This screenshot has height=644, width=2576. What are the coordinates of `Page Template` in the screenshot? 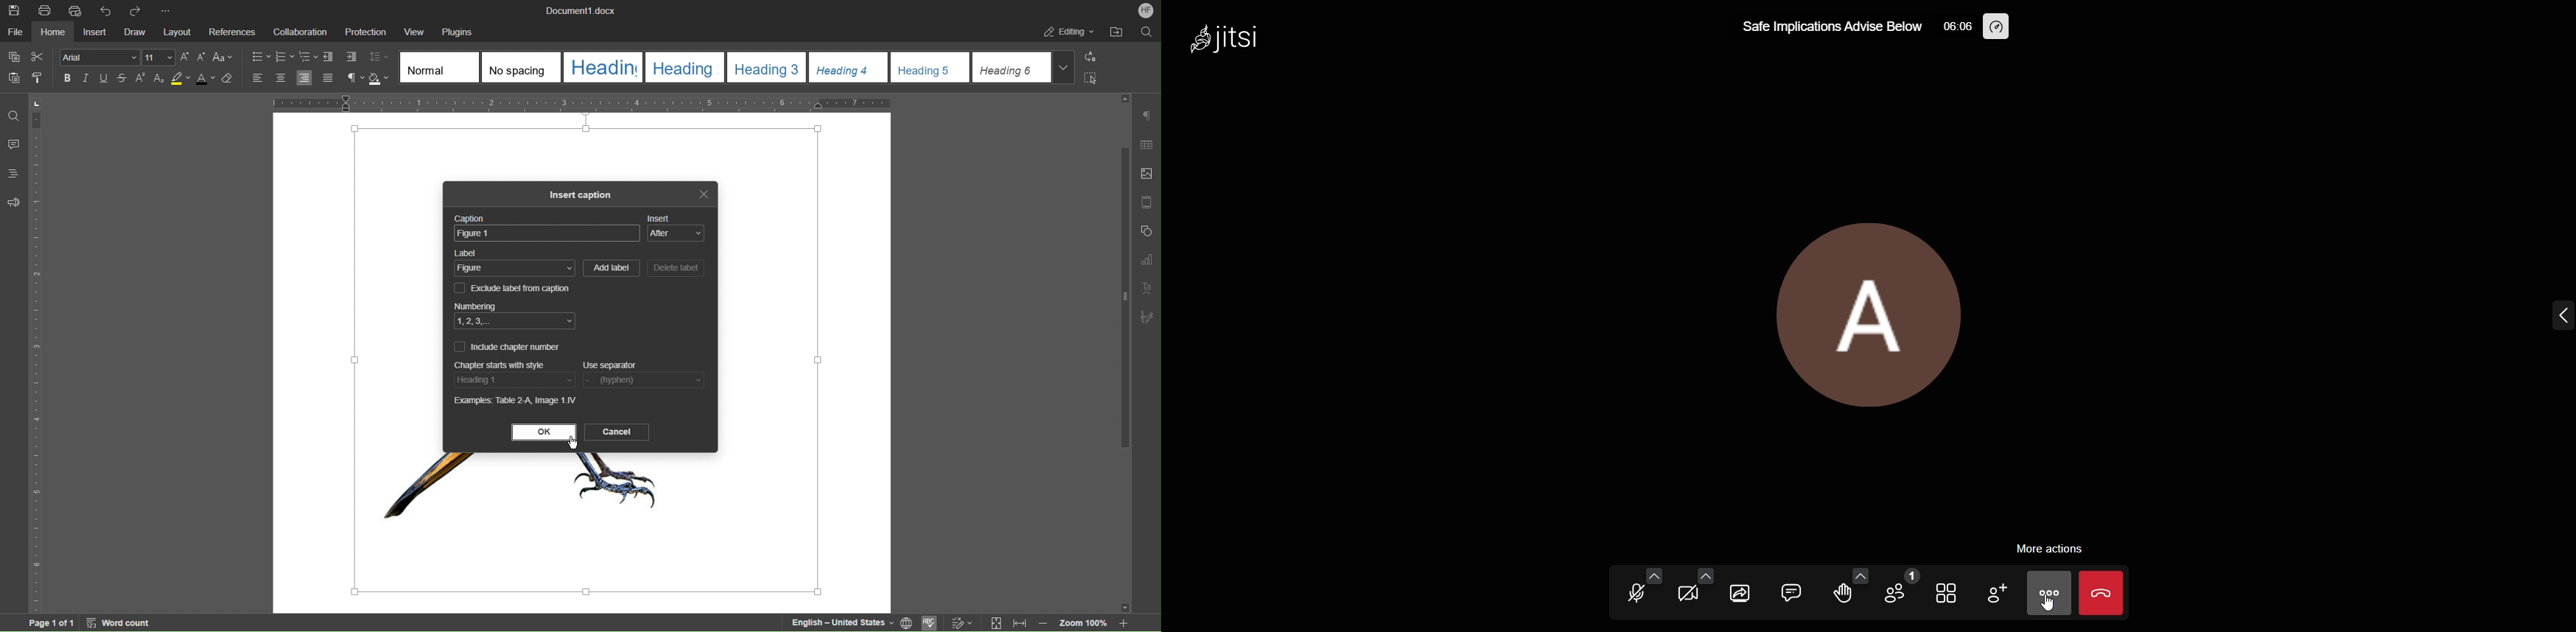 It's located at (1147, 200).